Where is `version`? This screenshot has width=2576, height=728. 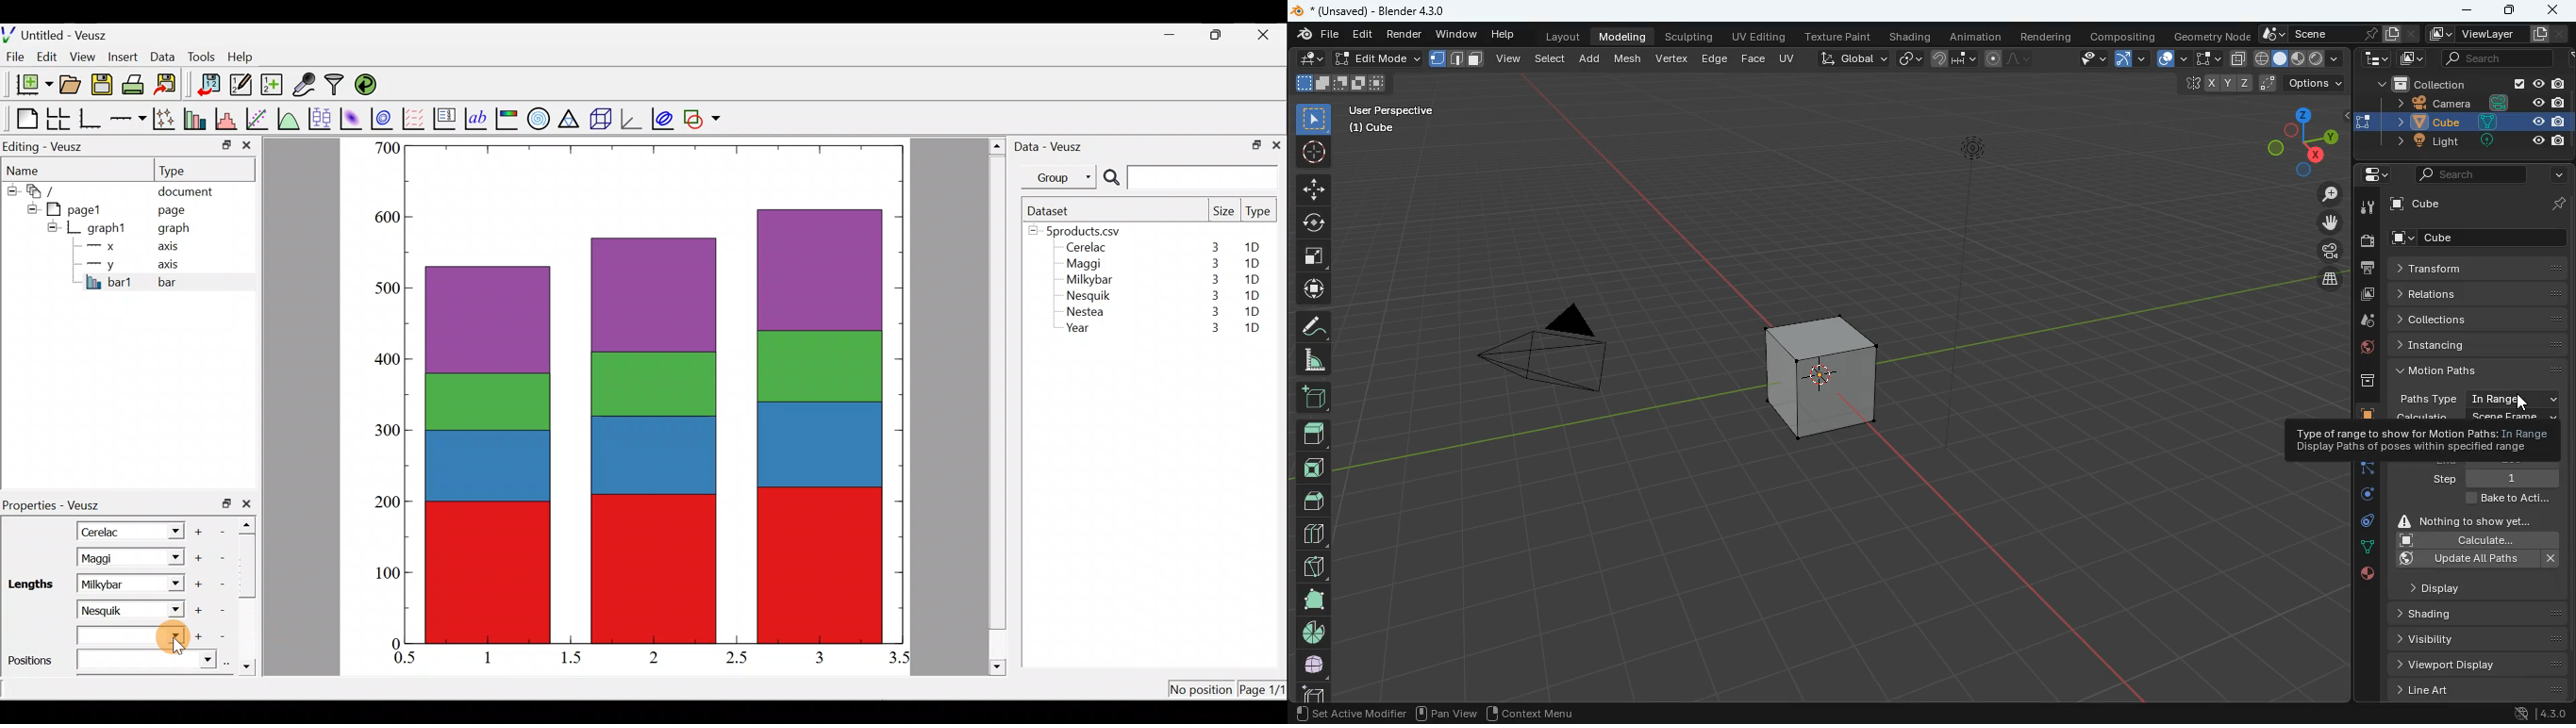 version is located at coordinates (2542, 715).